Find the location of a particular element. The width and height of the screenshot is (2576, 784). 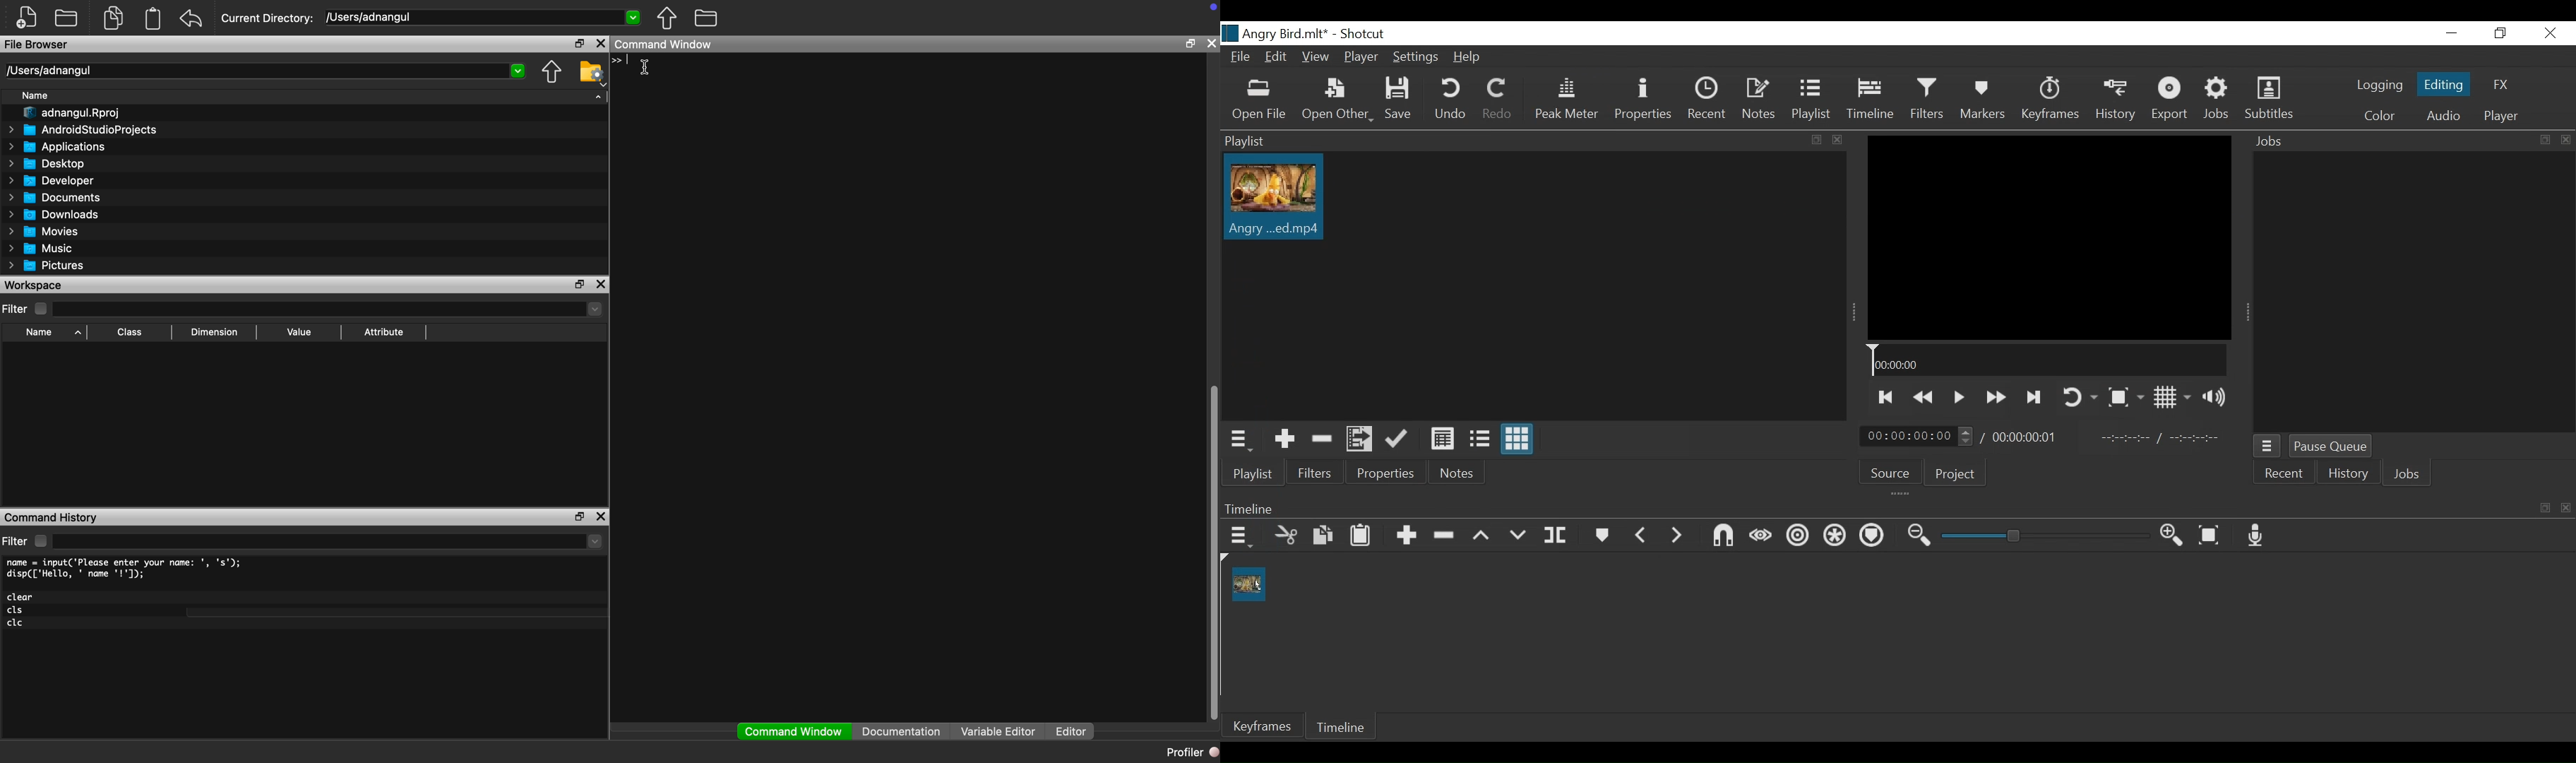

Playlist is located at coordinates (1253, 473).